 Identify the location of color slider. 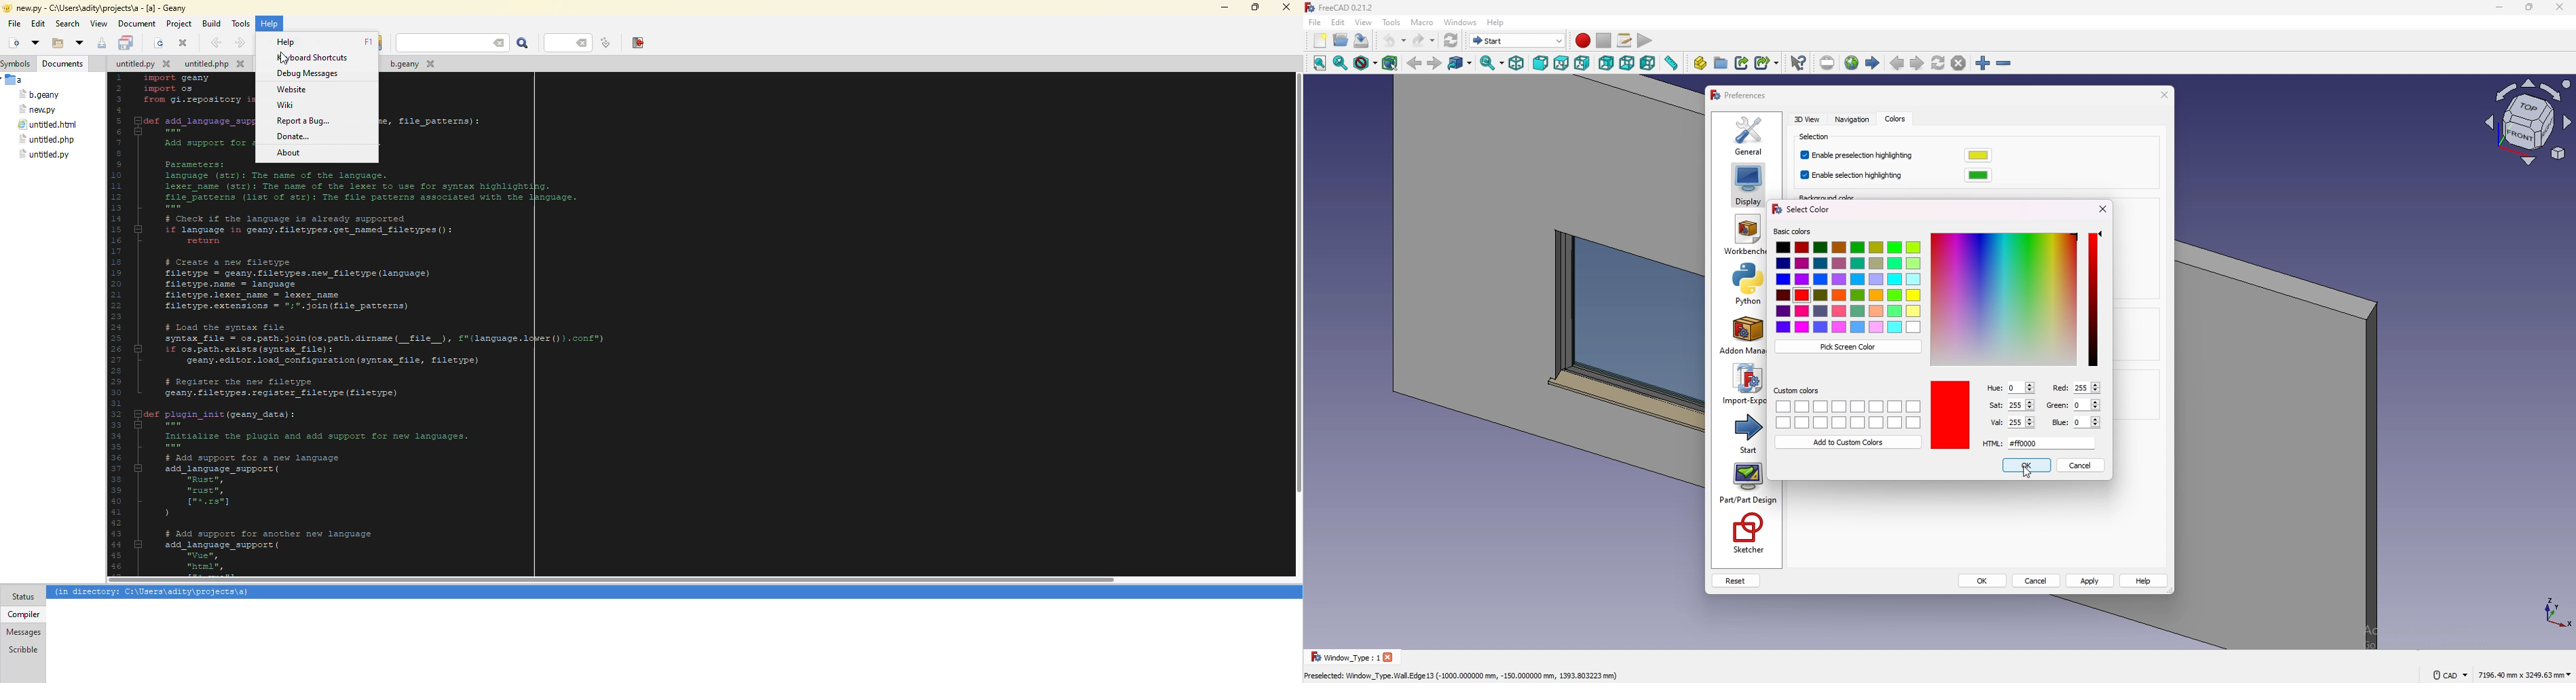
(2003, 298).